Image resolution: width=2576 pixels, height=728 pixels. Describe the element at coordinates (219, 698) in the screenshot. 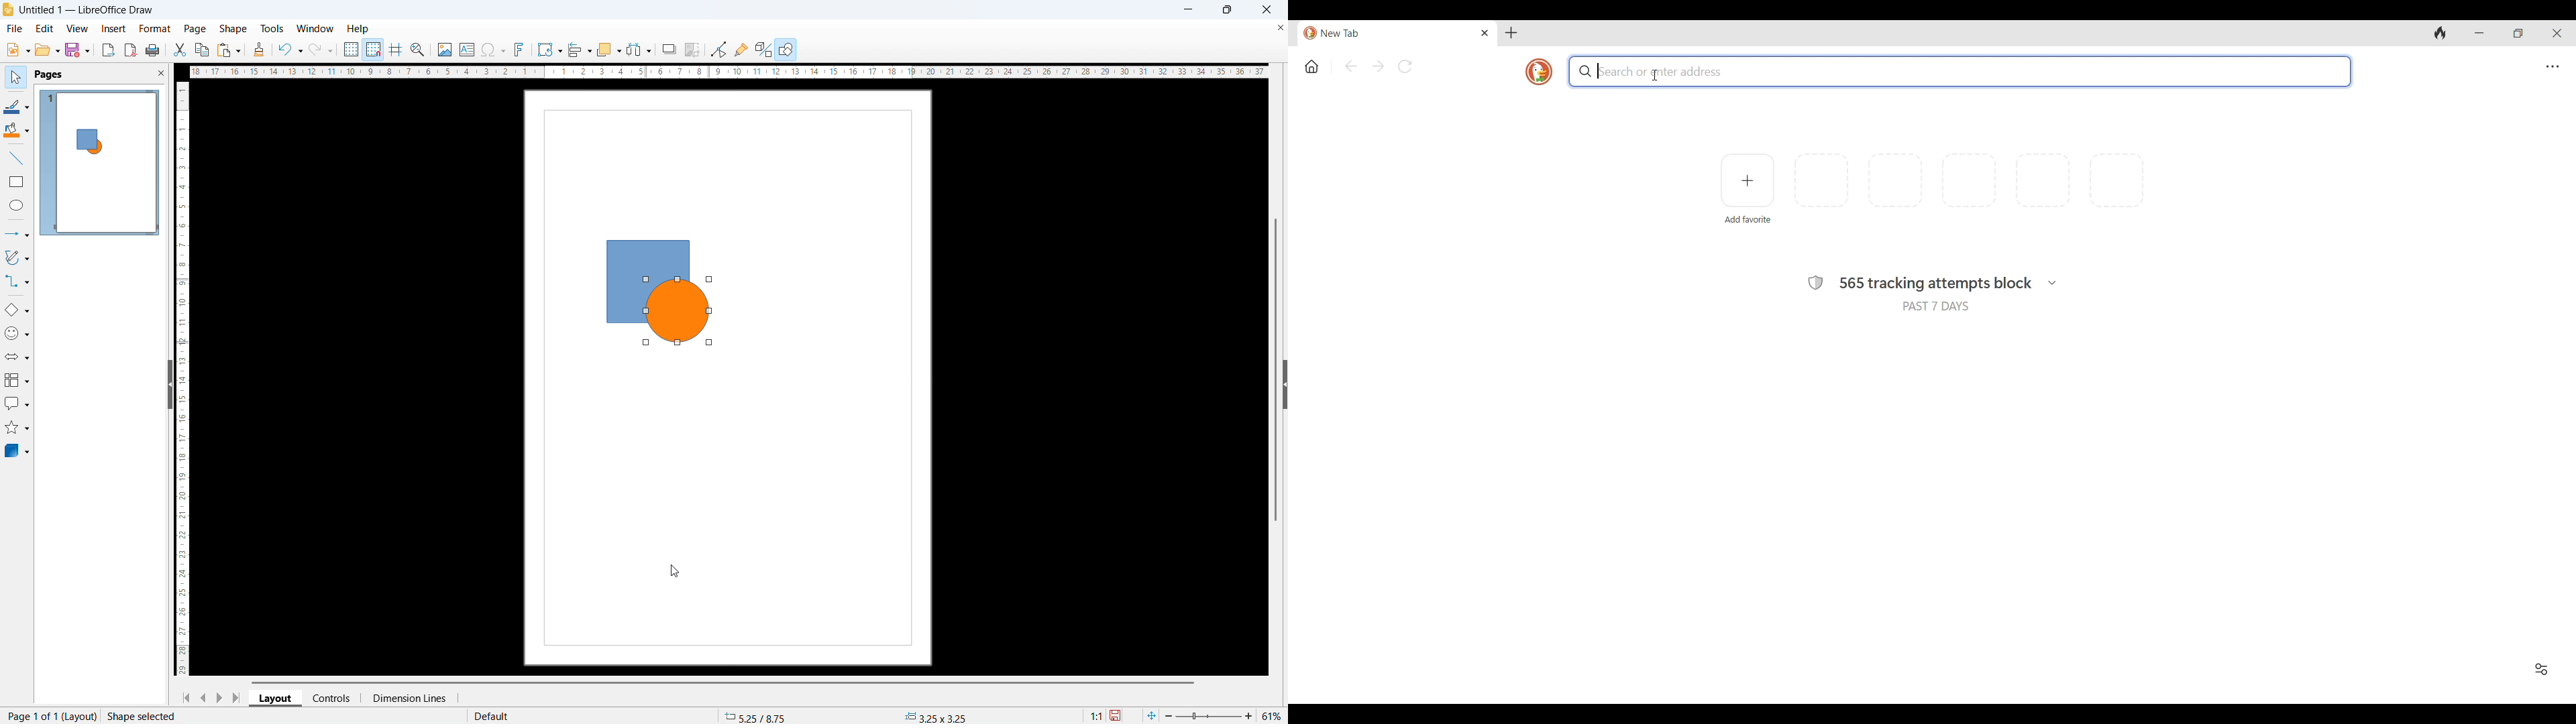

I see `next page` at that location.